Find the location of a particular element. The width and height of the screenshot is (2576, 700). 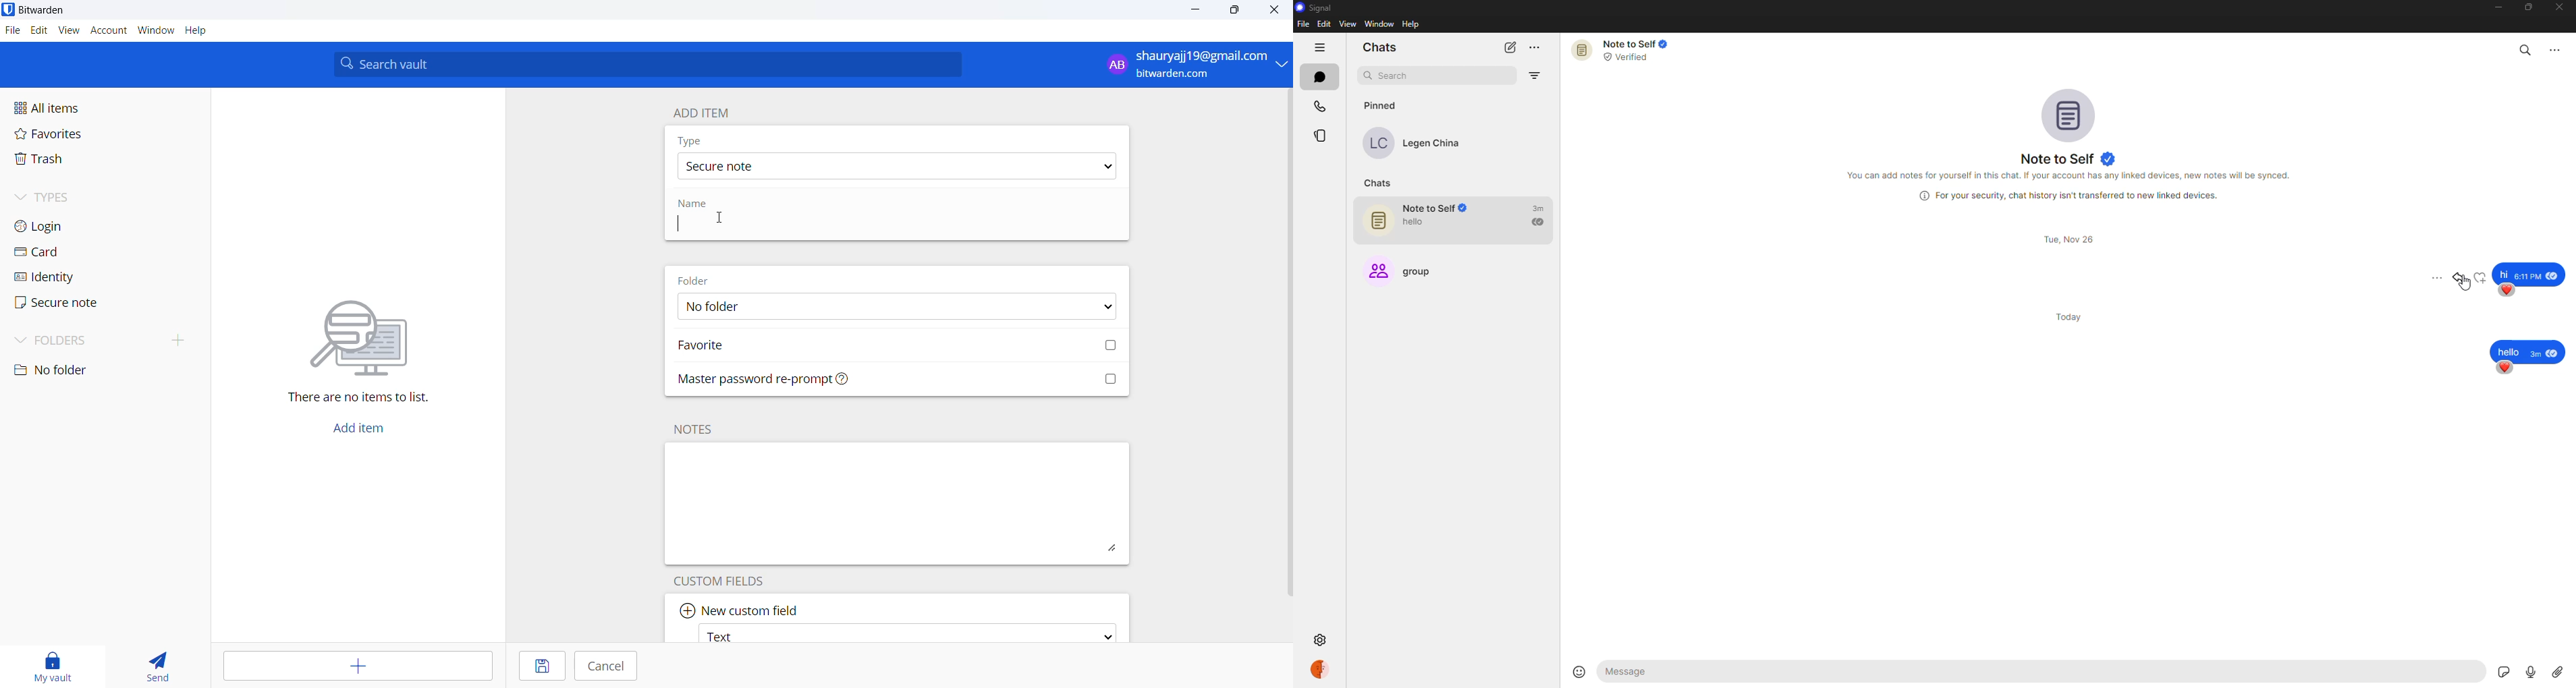

secure note is located at coordinates (73, 306).